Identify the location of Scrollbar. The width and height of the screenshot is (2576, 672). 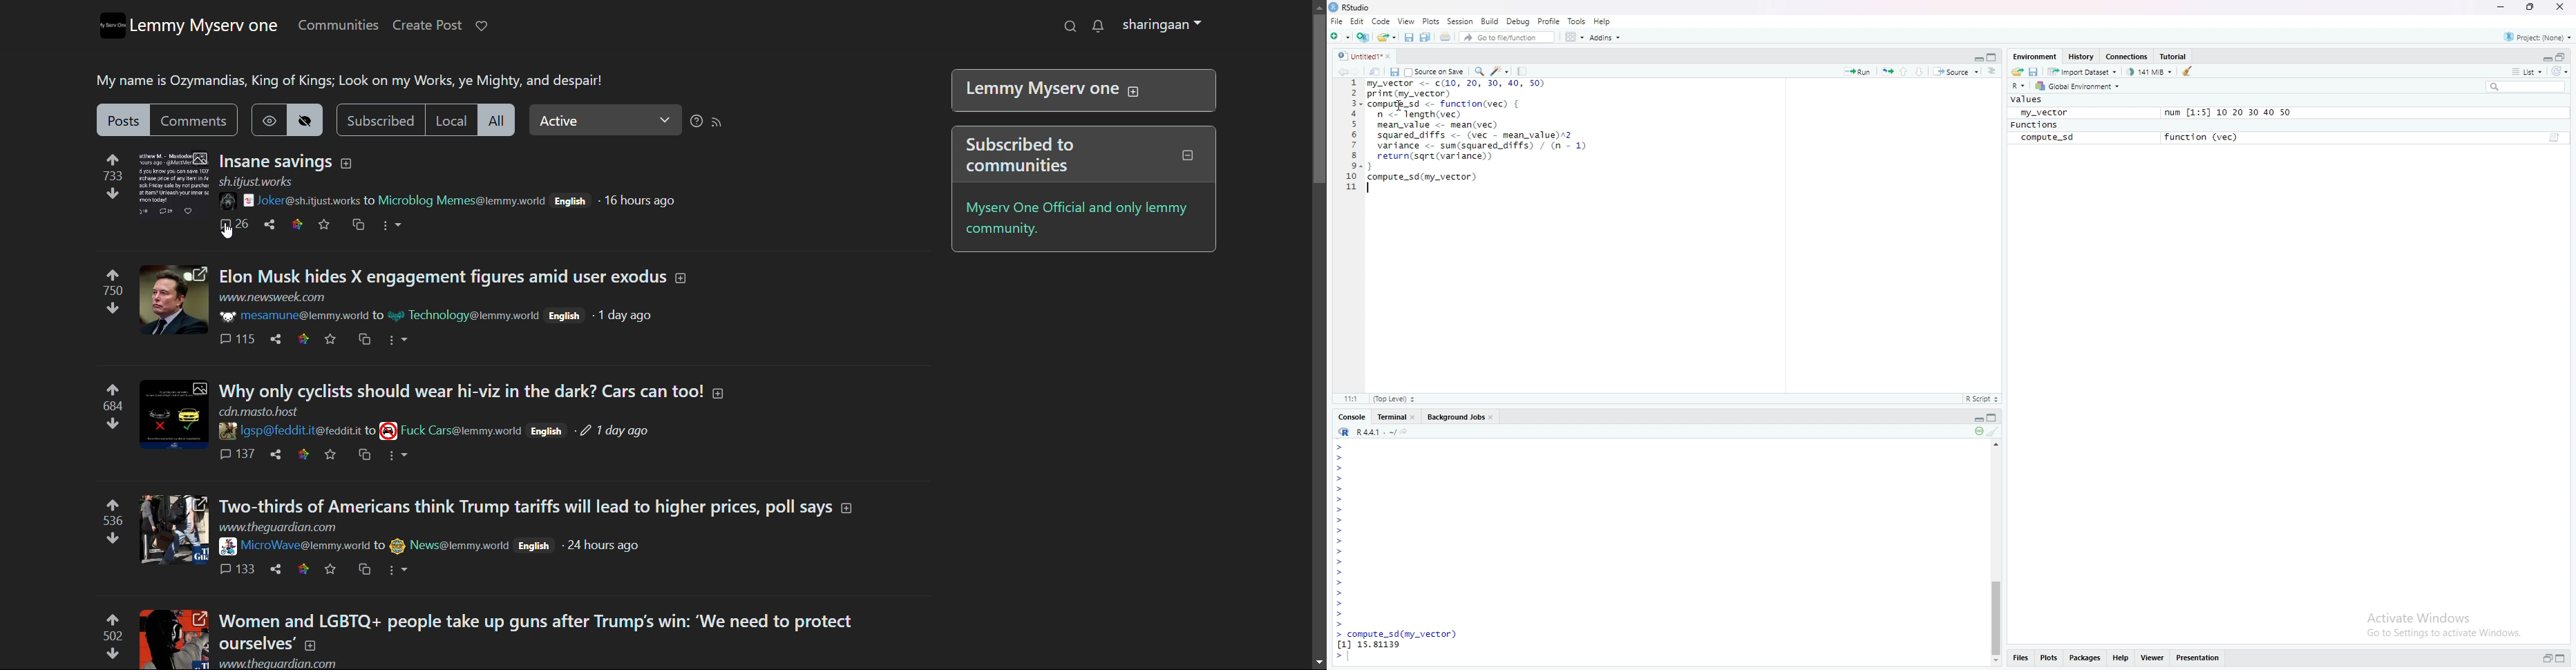
(1996, 613).